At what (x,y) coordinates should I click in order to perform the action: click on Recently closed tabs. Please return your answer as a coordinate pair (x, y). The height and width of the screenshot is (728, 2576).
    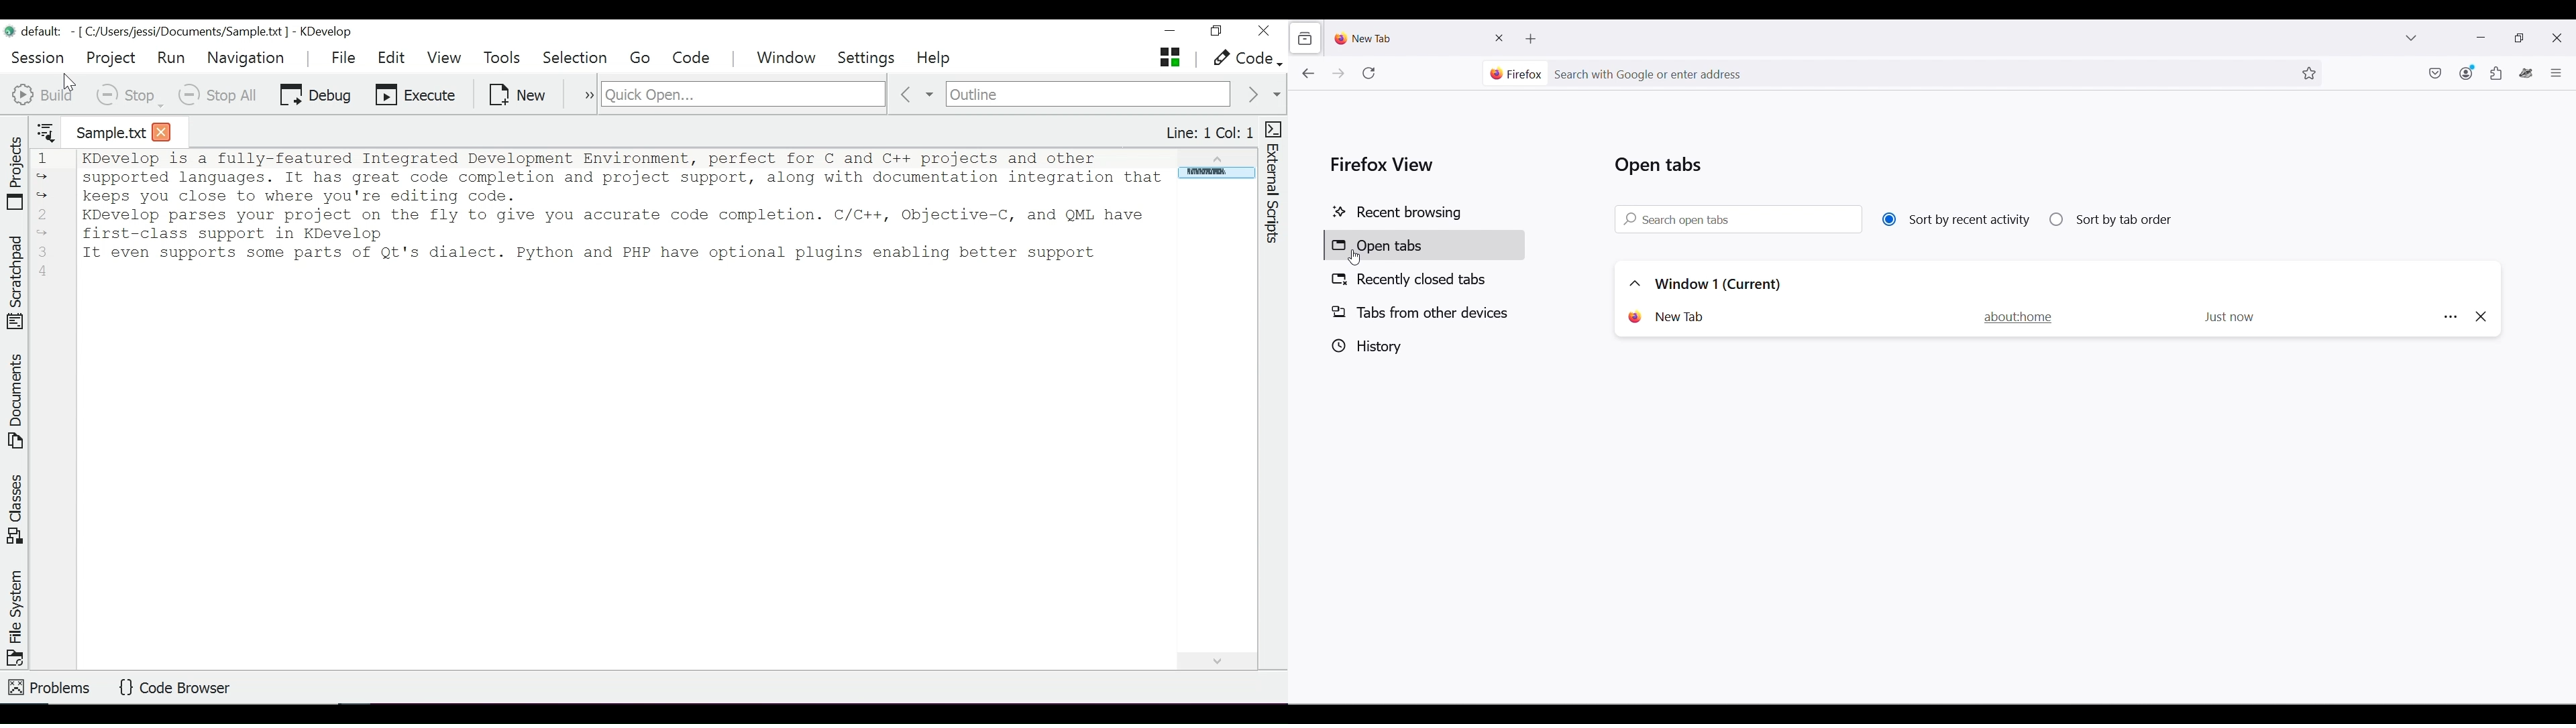
    Looking at the image, I should click on (1426, 279).